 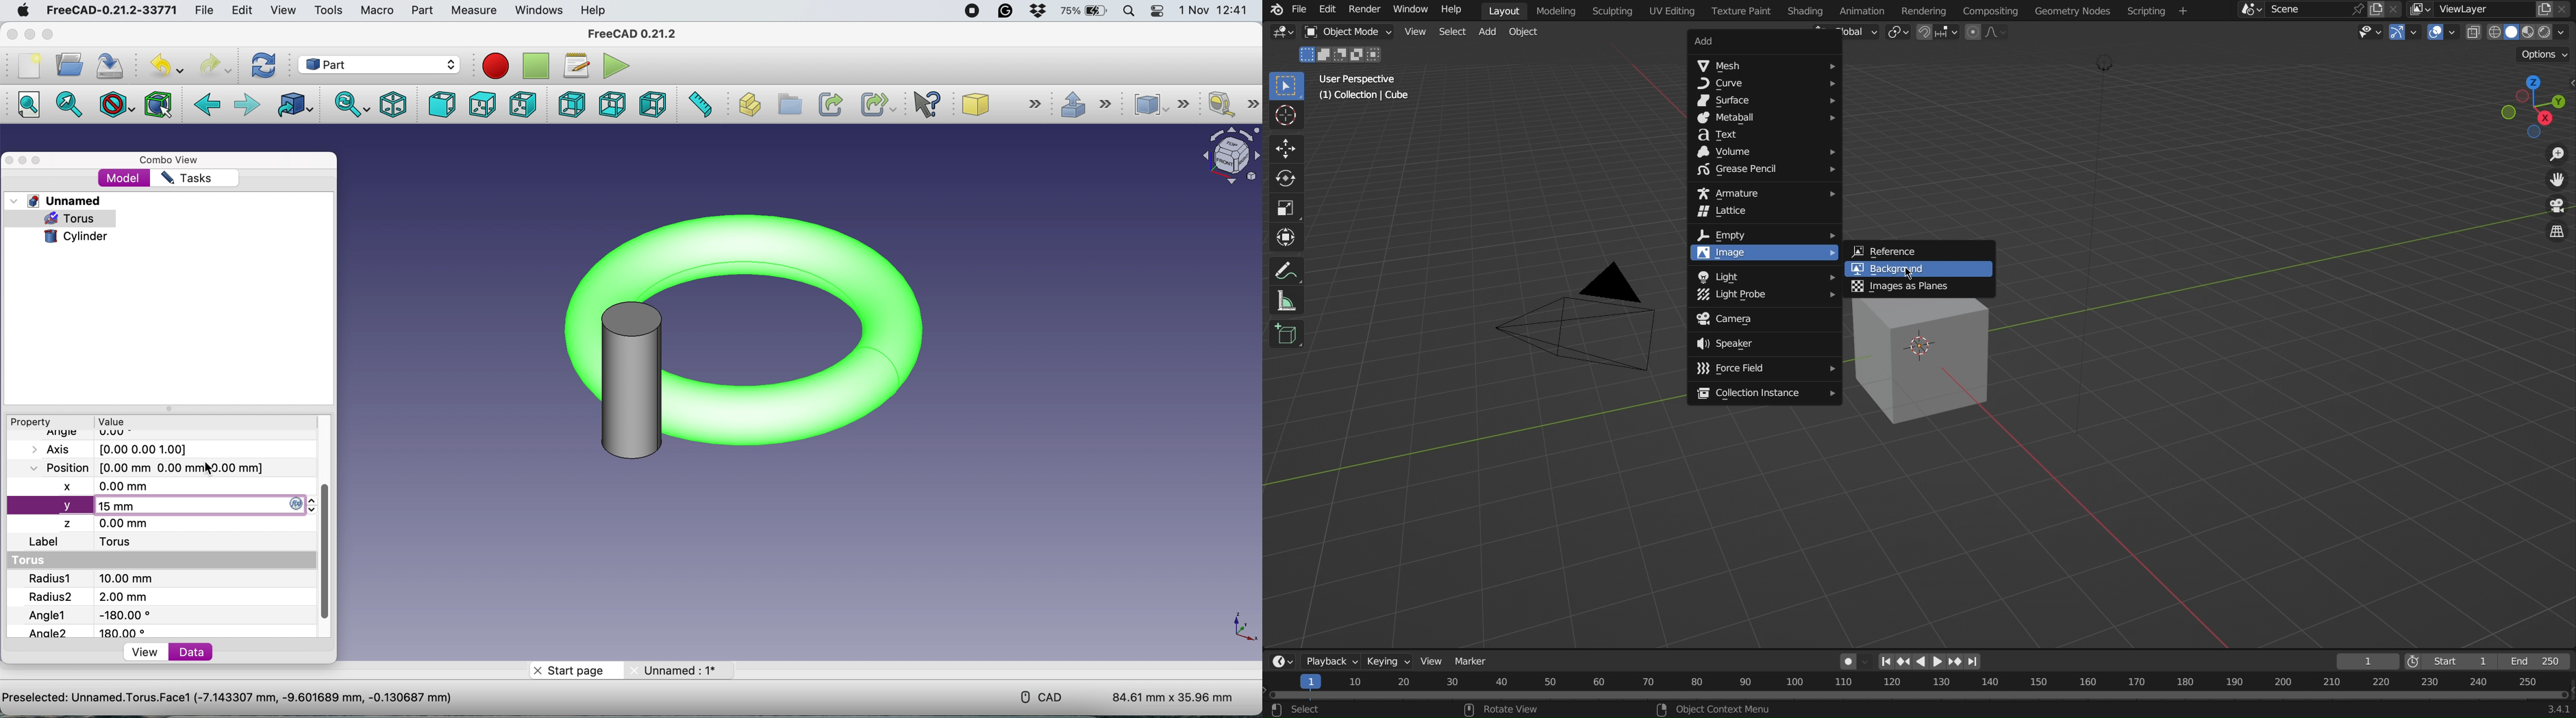 What do you see at coordinates (35, 422) in the screenshot?
I see `property` at bounding box center [35, 422].